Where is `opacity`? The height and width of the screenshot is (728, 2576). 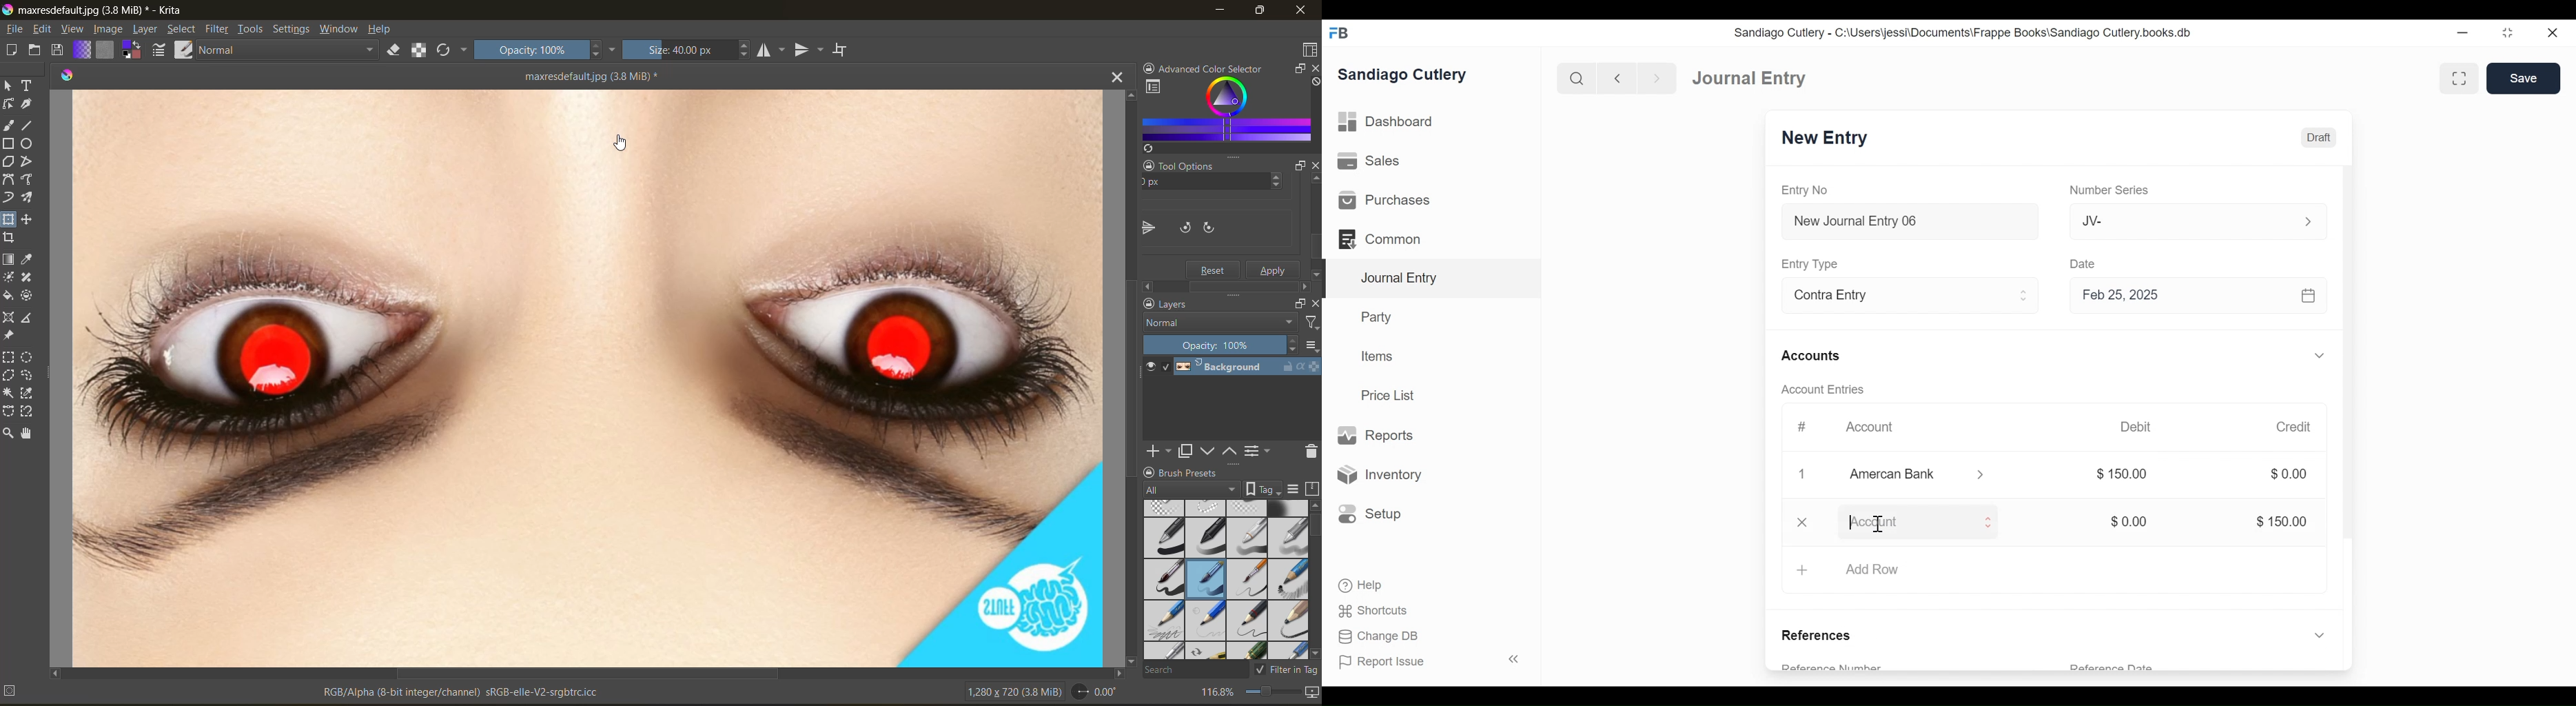
opacity is located at coordinates (1221, 344).